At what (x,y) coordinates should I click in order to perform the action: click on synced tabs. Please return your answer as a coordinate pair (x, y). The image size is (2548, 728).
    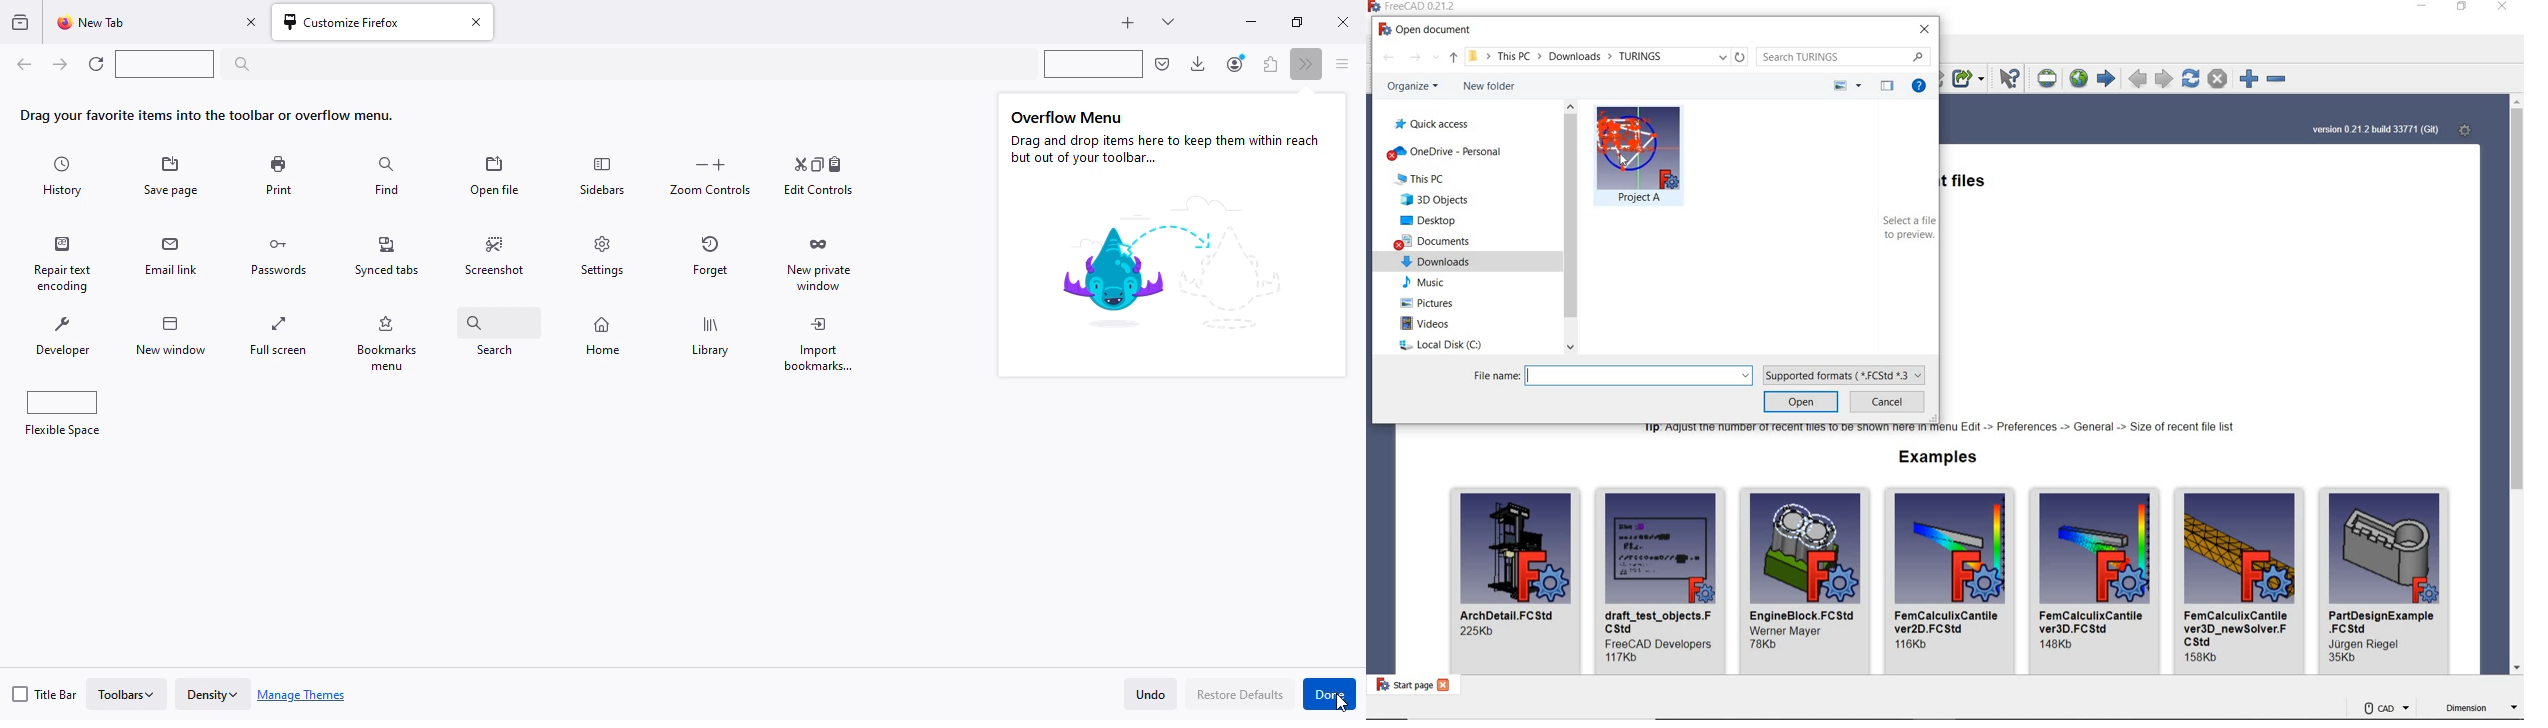
    Looking at the image, I should click on (387, 257).